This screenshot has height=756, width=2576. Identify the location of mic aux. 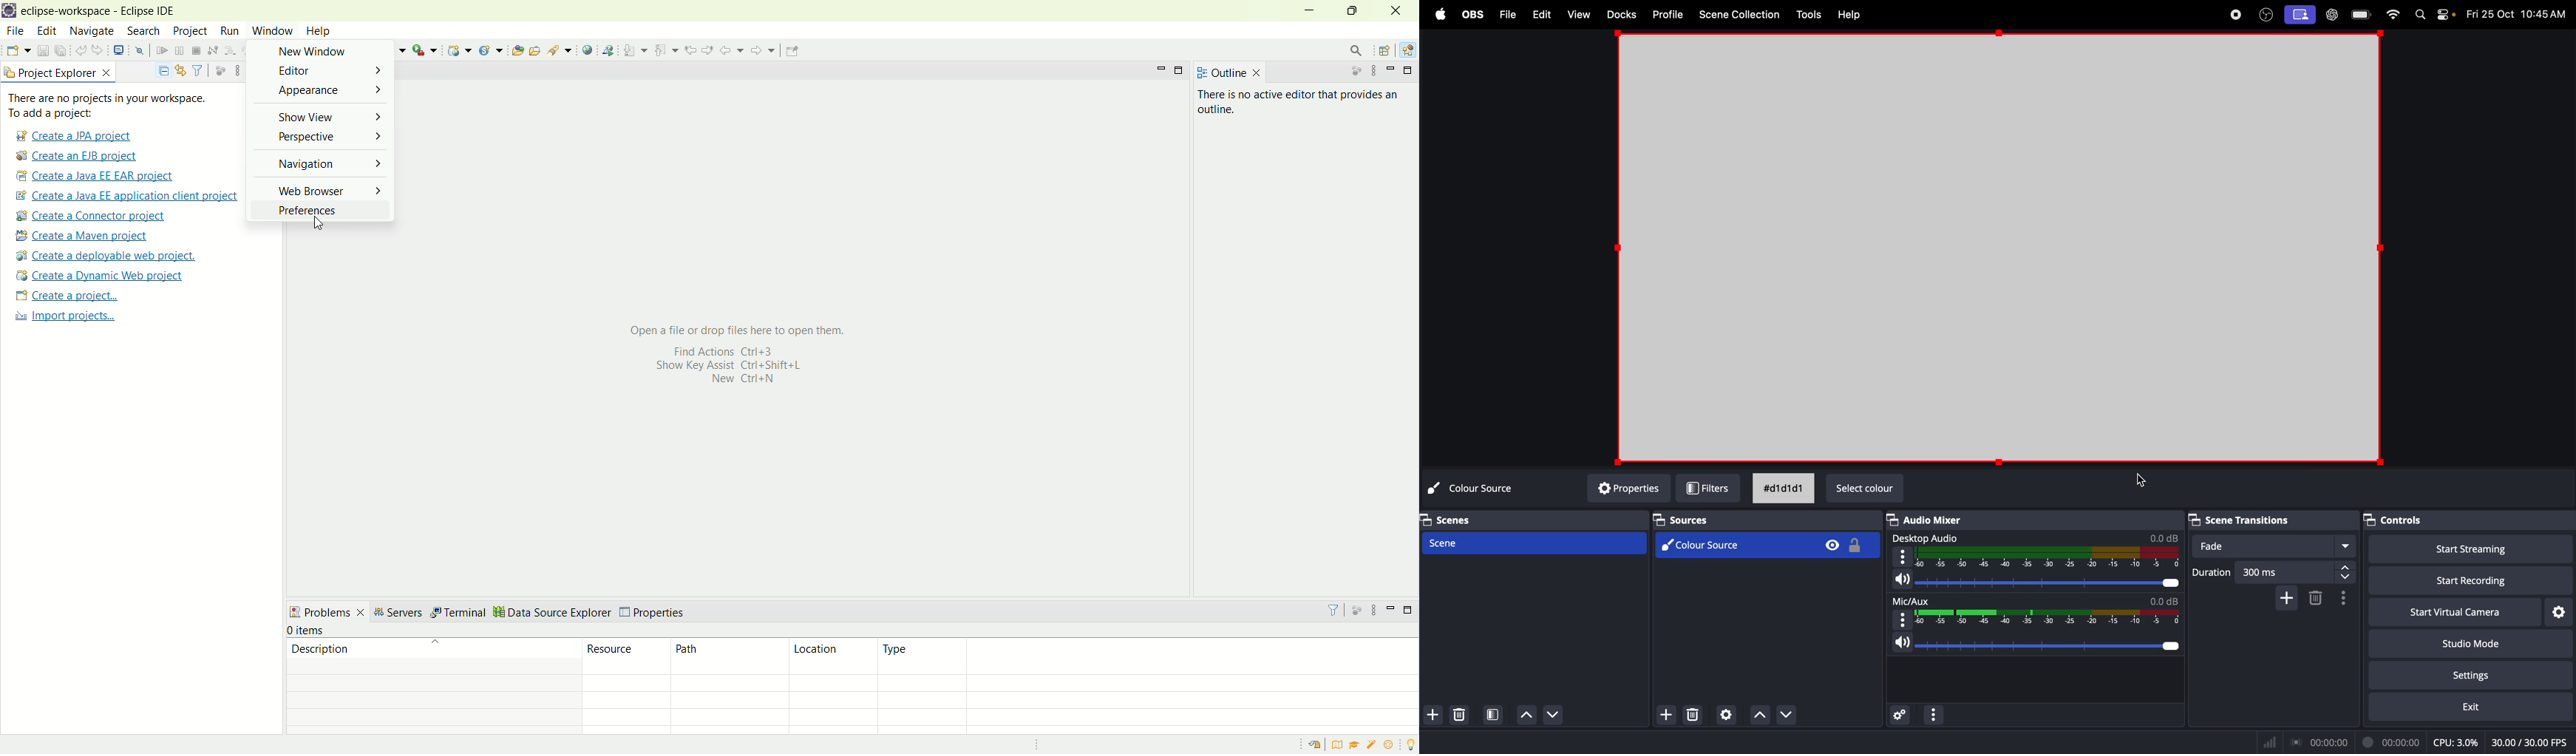
(1913, 601).